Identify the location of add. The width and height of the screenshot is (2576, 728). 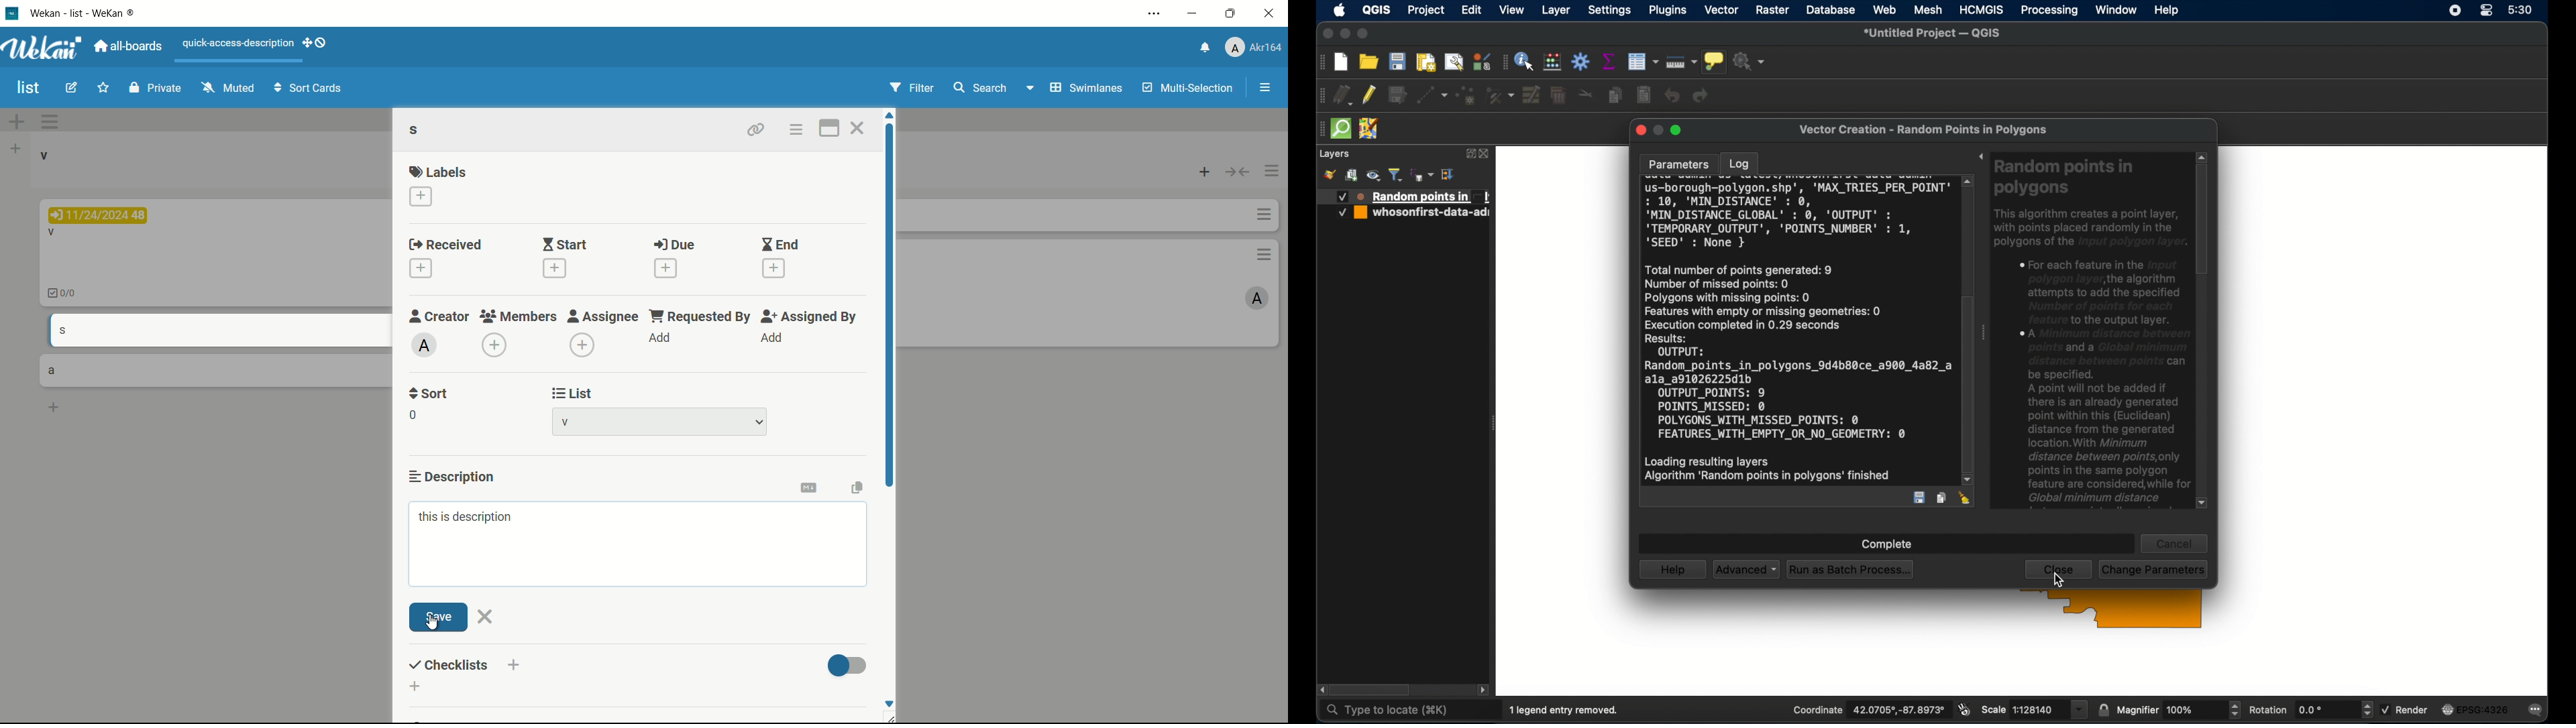
(417, 687).